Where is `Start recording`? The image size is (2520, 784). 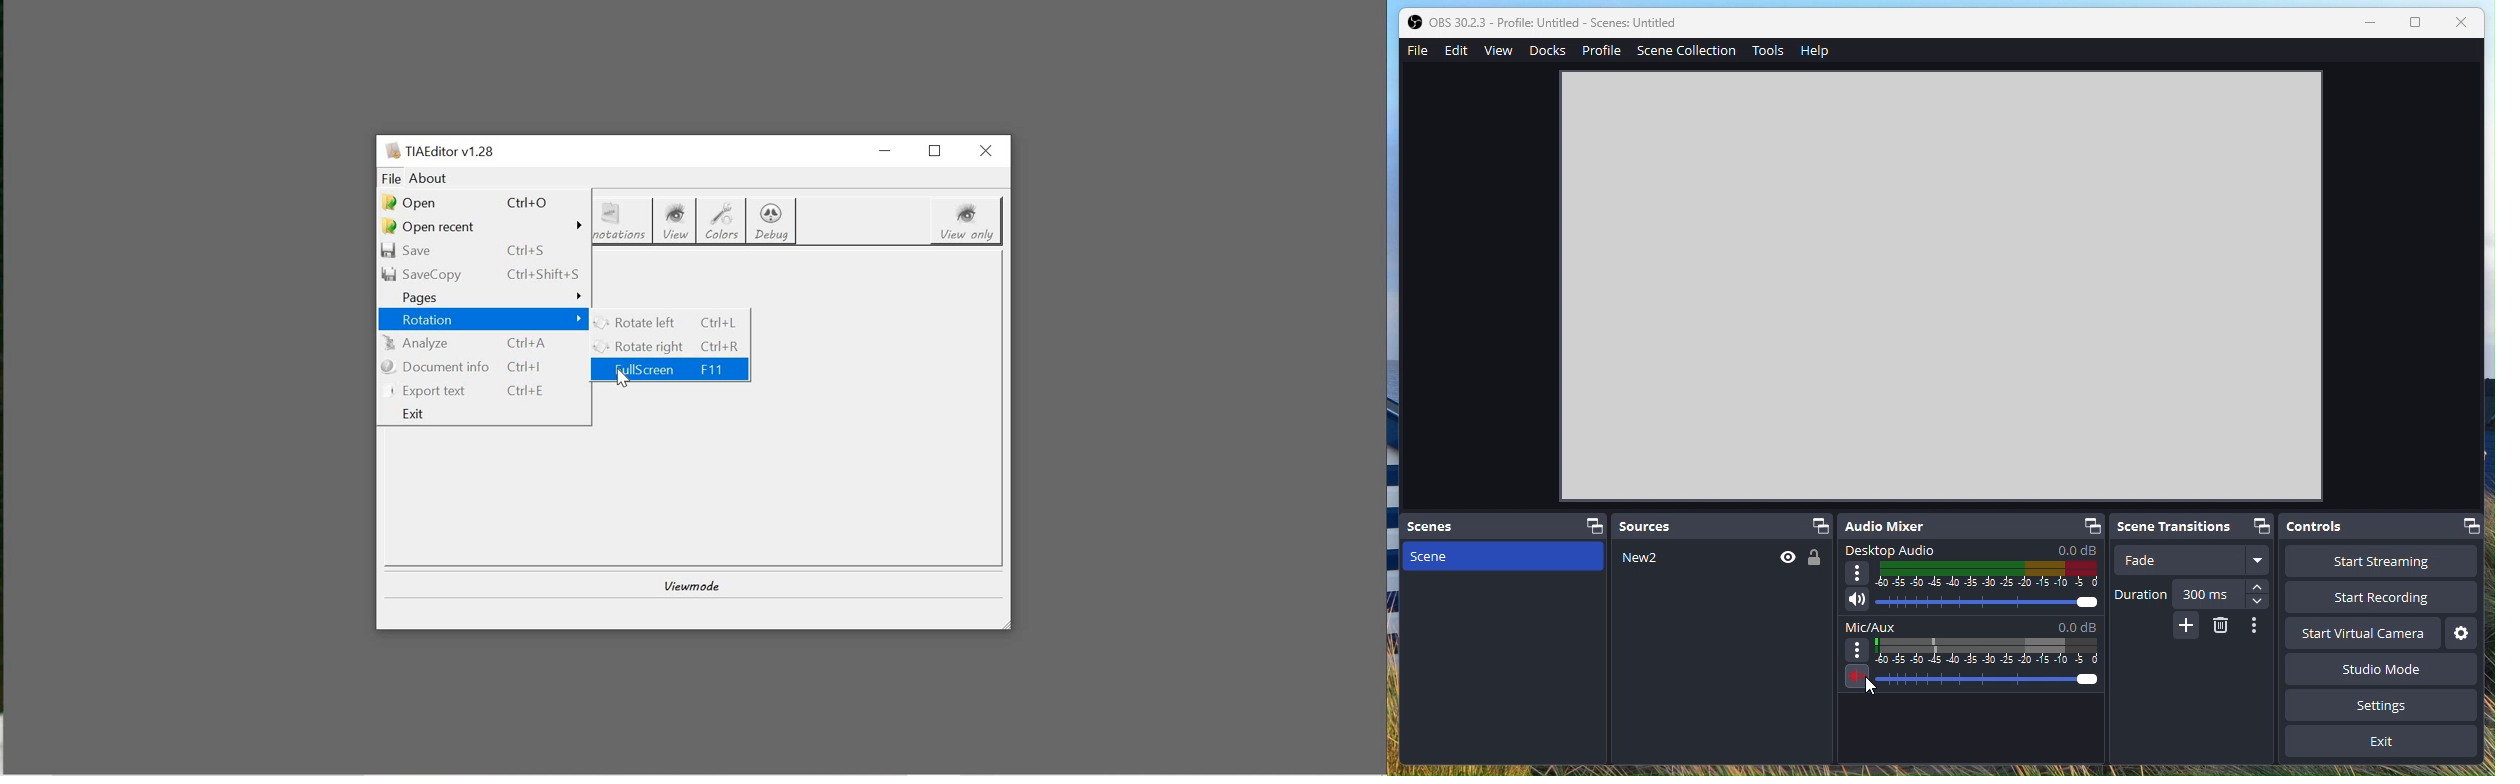 Start recording is located at coordinates (2379, 598).